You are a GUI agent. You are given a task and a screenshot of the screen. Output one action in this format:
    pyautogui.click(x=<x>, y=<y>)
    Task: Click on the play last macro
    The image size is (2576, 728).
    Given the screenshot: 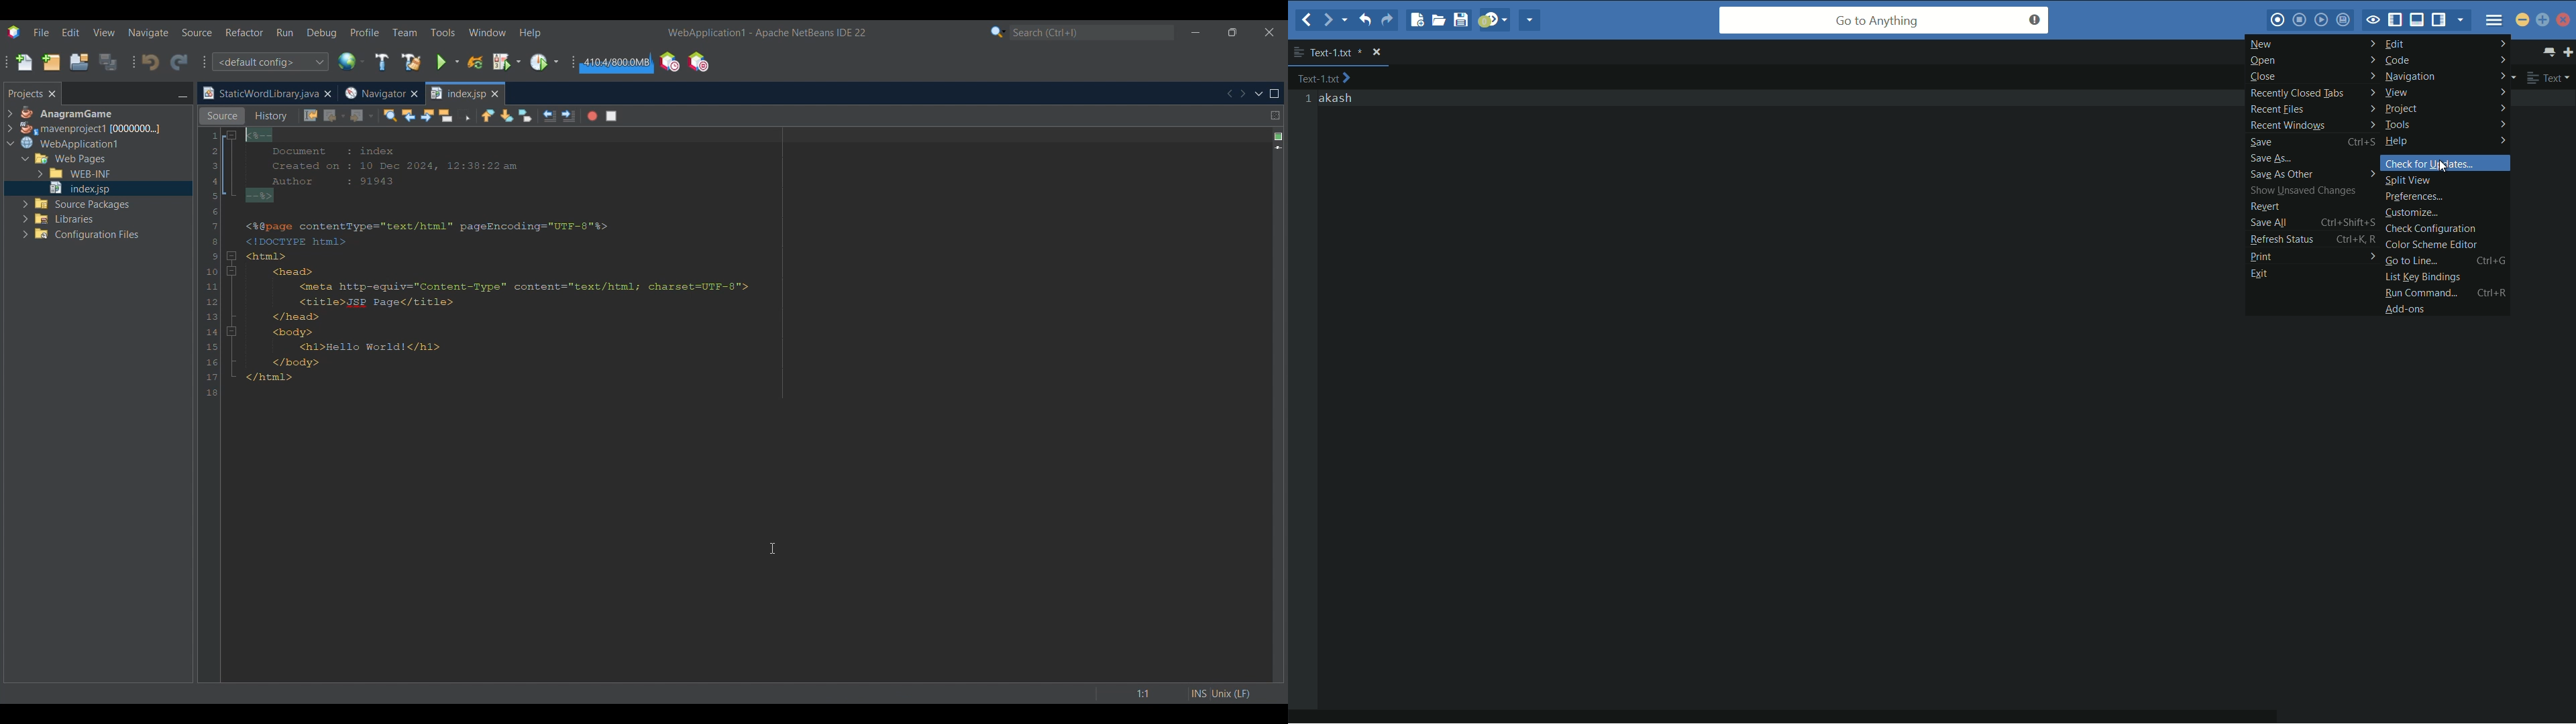 What is the action you would take?
    pyautogui.click(x=2323, y=19)
    